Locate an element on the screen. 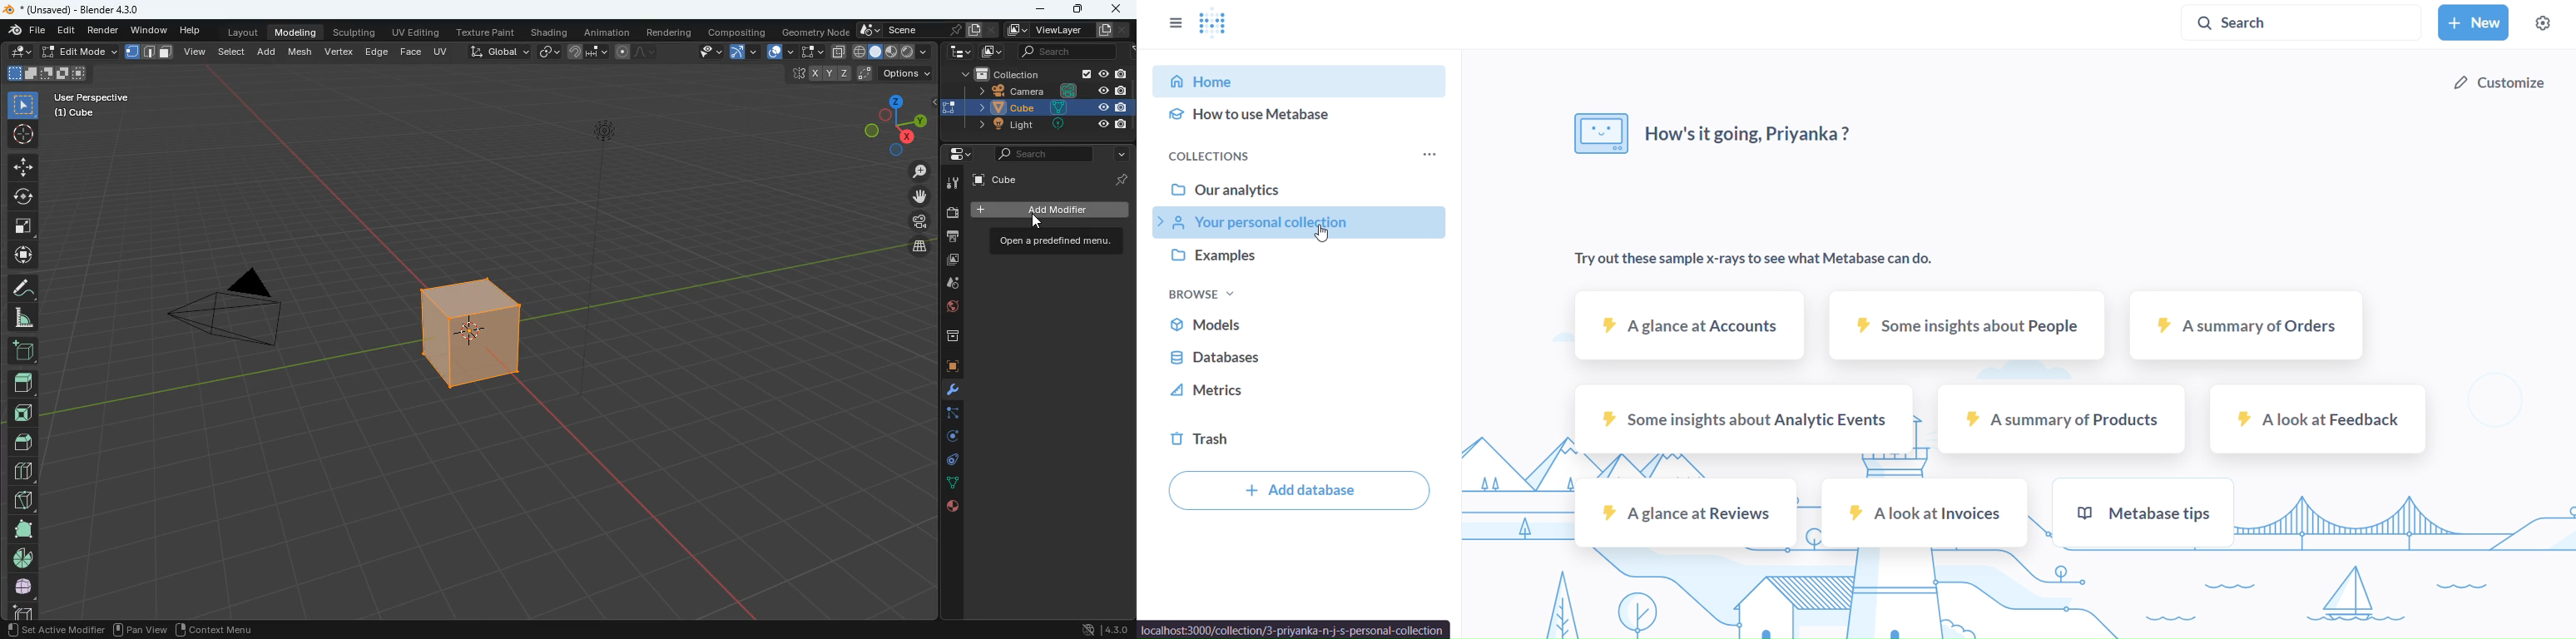  cube is located at coordinates (1033, 107).